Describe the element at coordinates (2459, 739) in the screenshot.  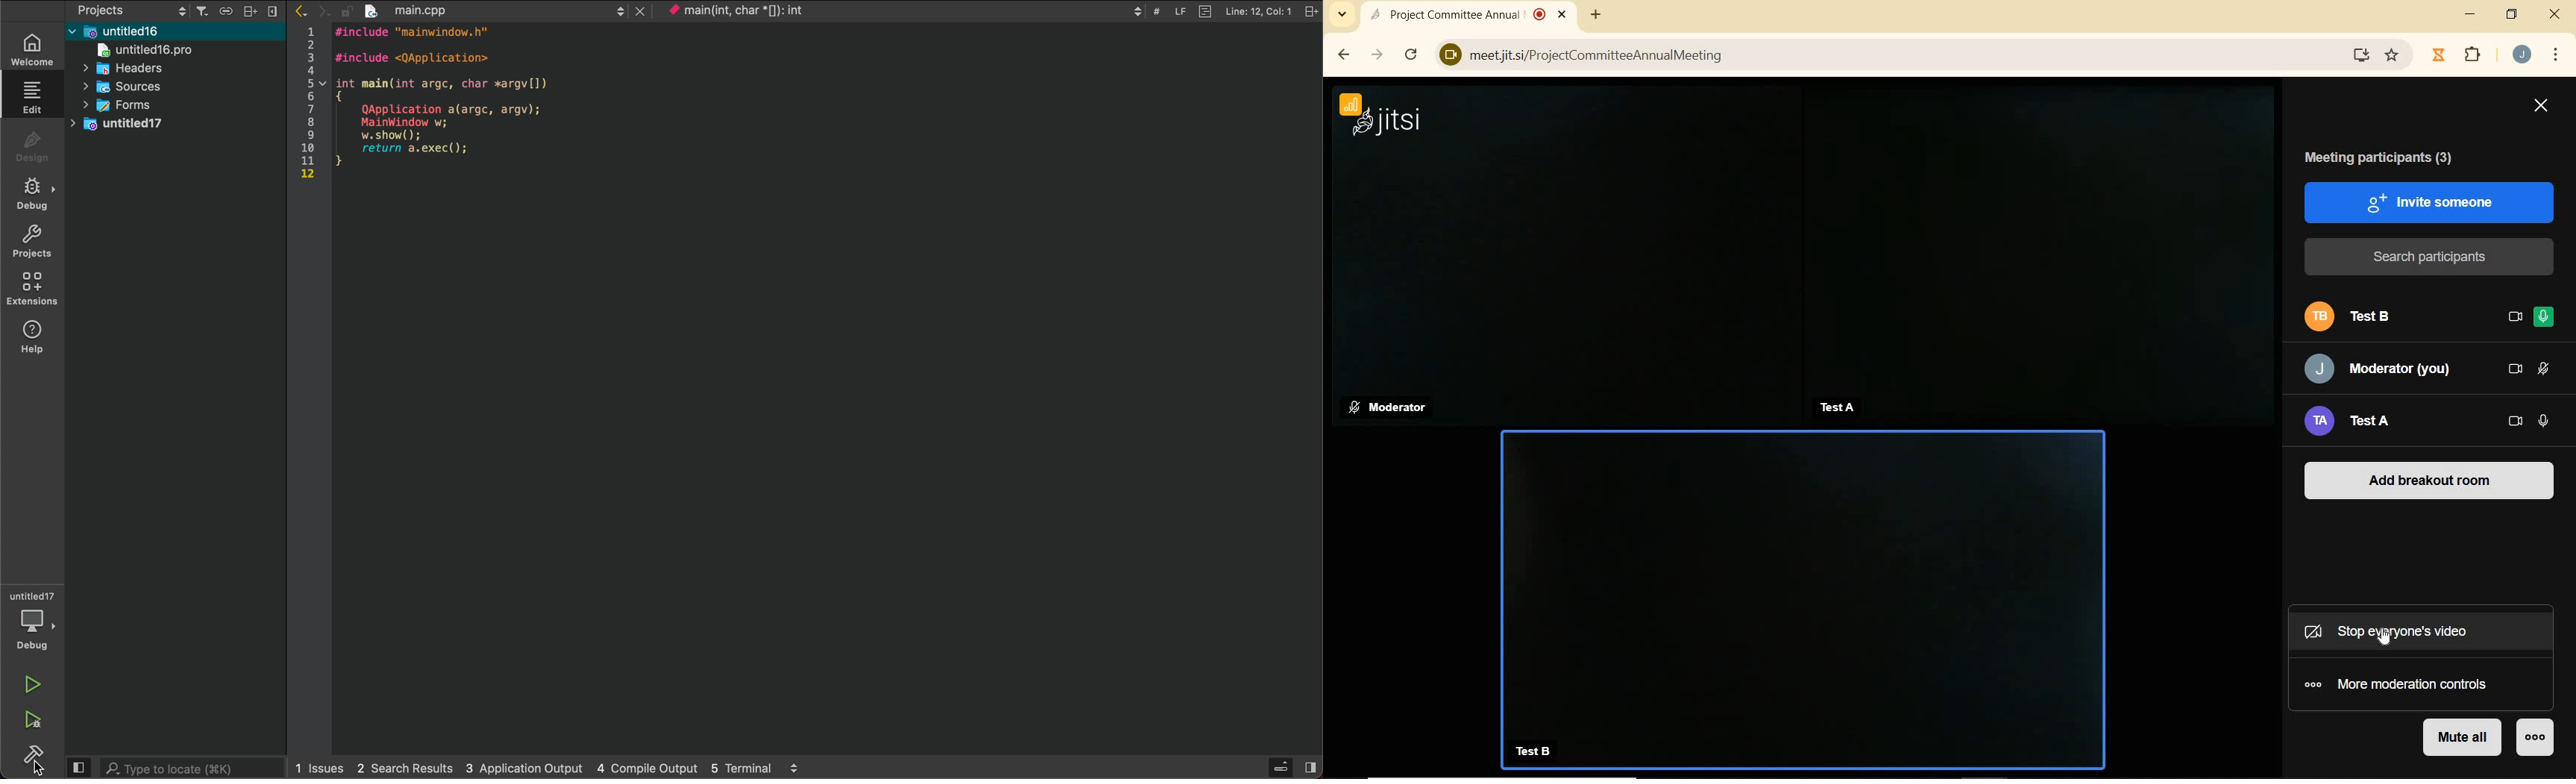
I see `MUTE ALL` at that location.